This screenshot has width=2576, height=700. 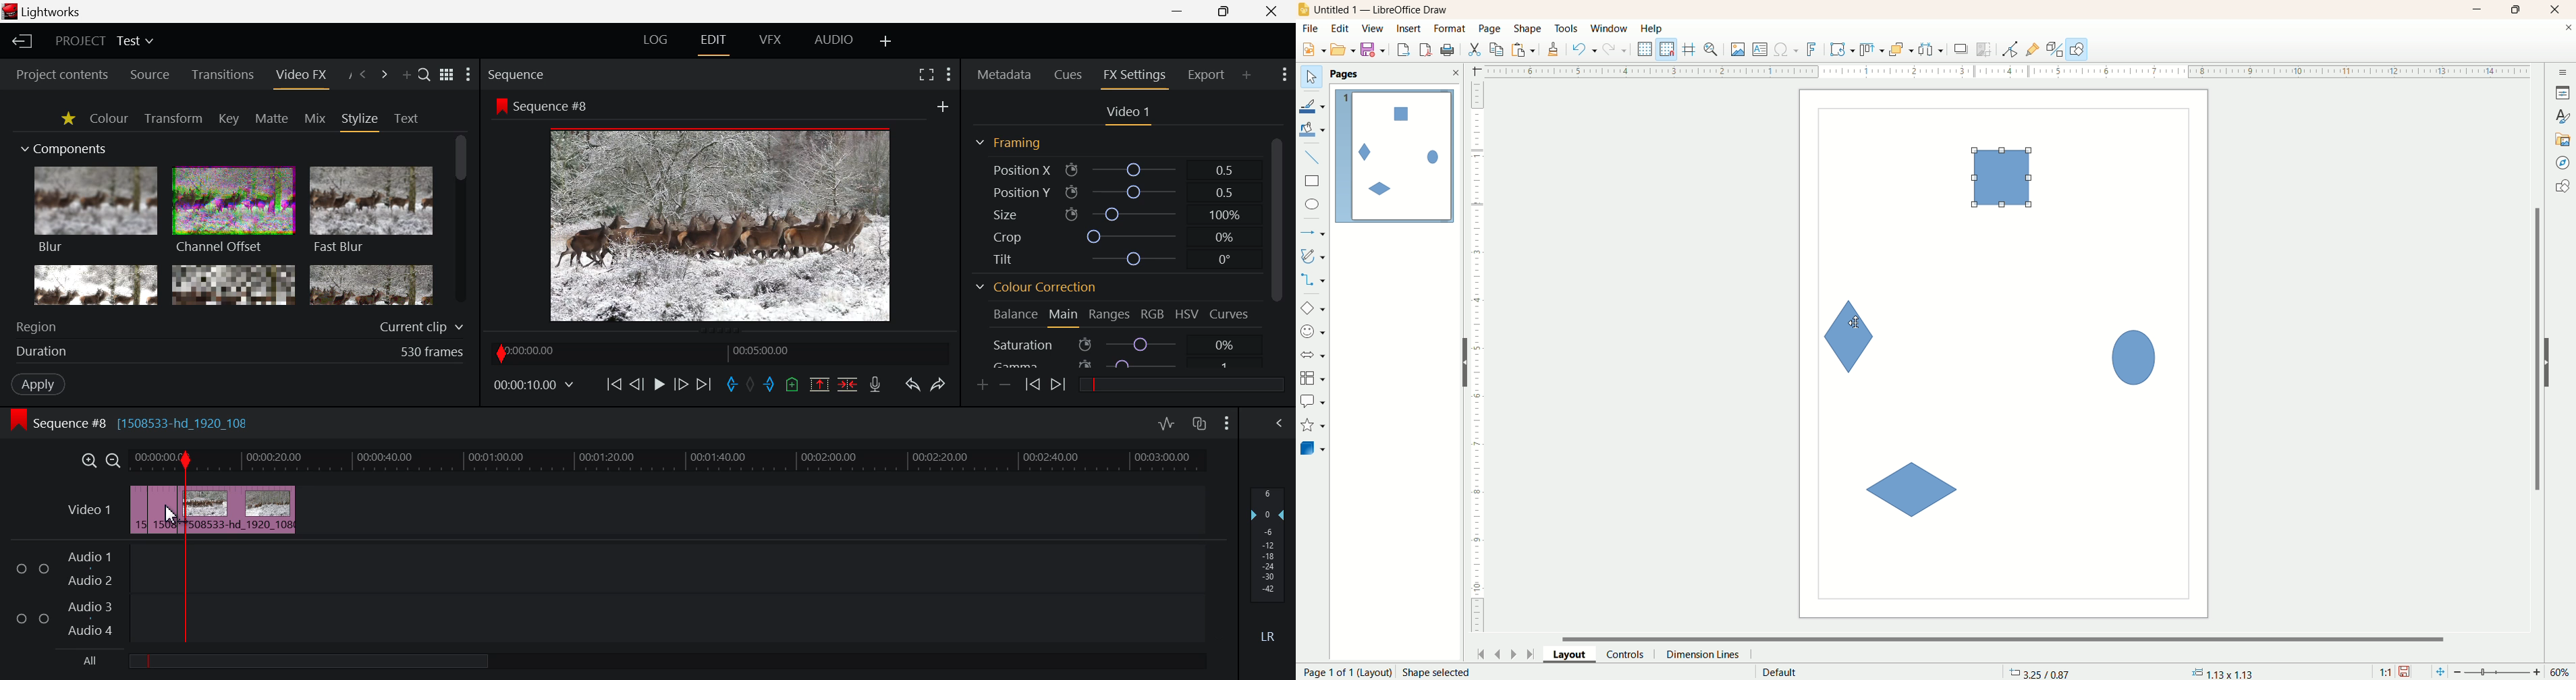 What do you see at coordinates (300, 76) in the screenshot?
I see `Video FX` at bounding box center [300, 76].